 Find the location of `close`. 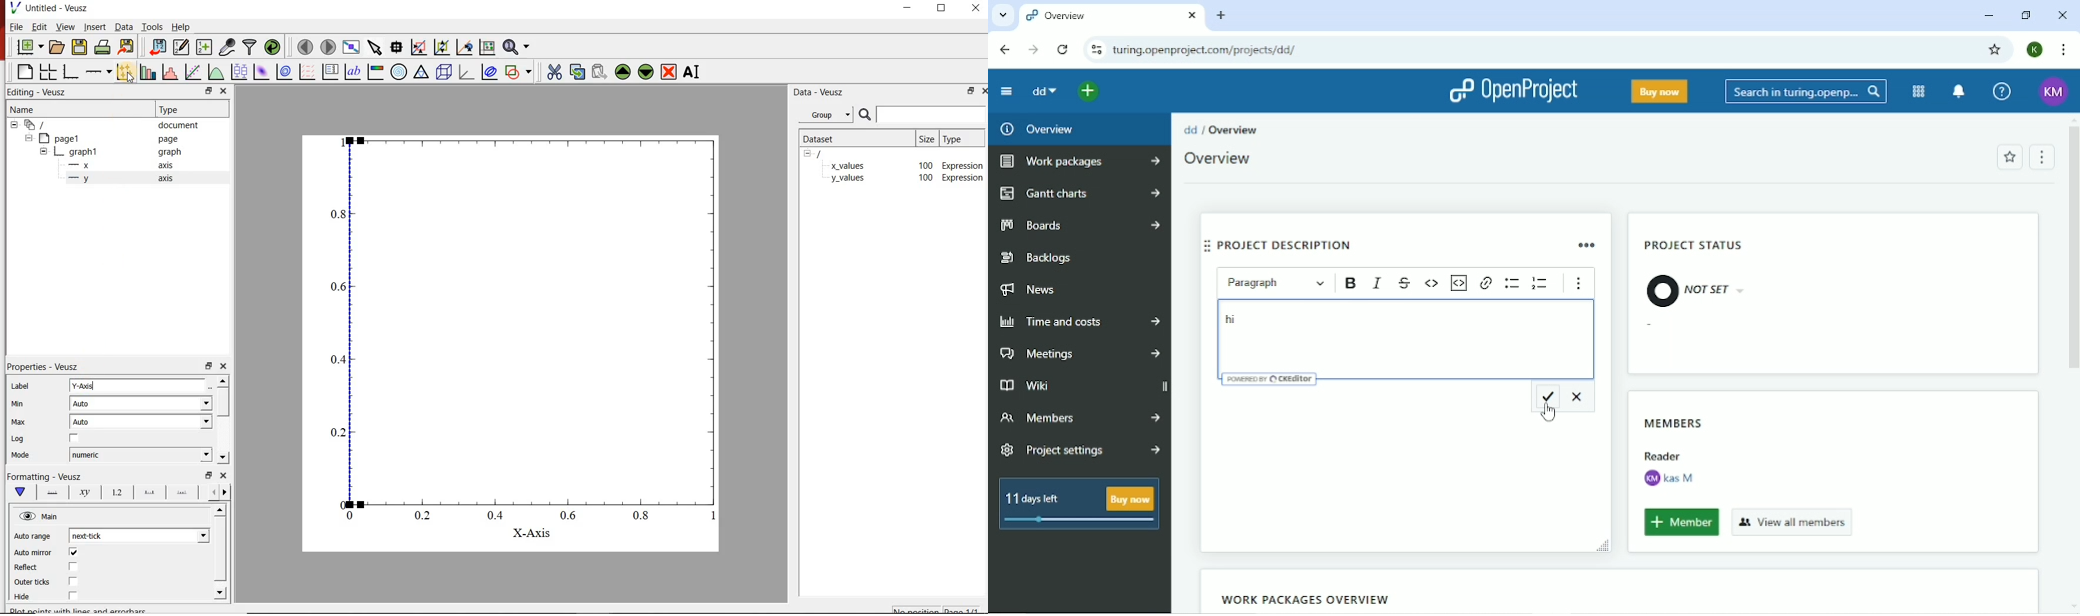

close is located at coordinates (982, 91).